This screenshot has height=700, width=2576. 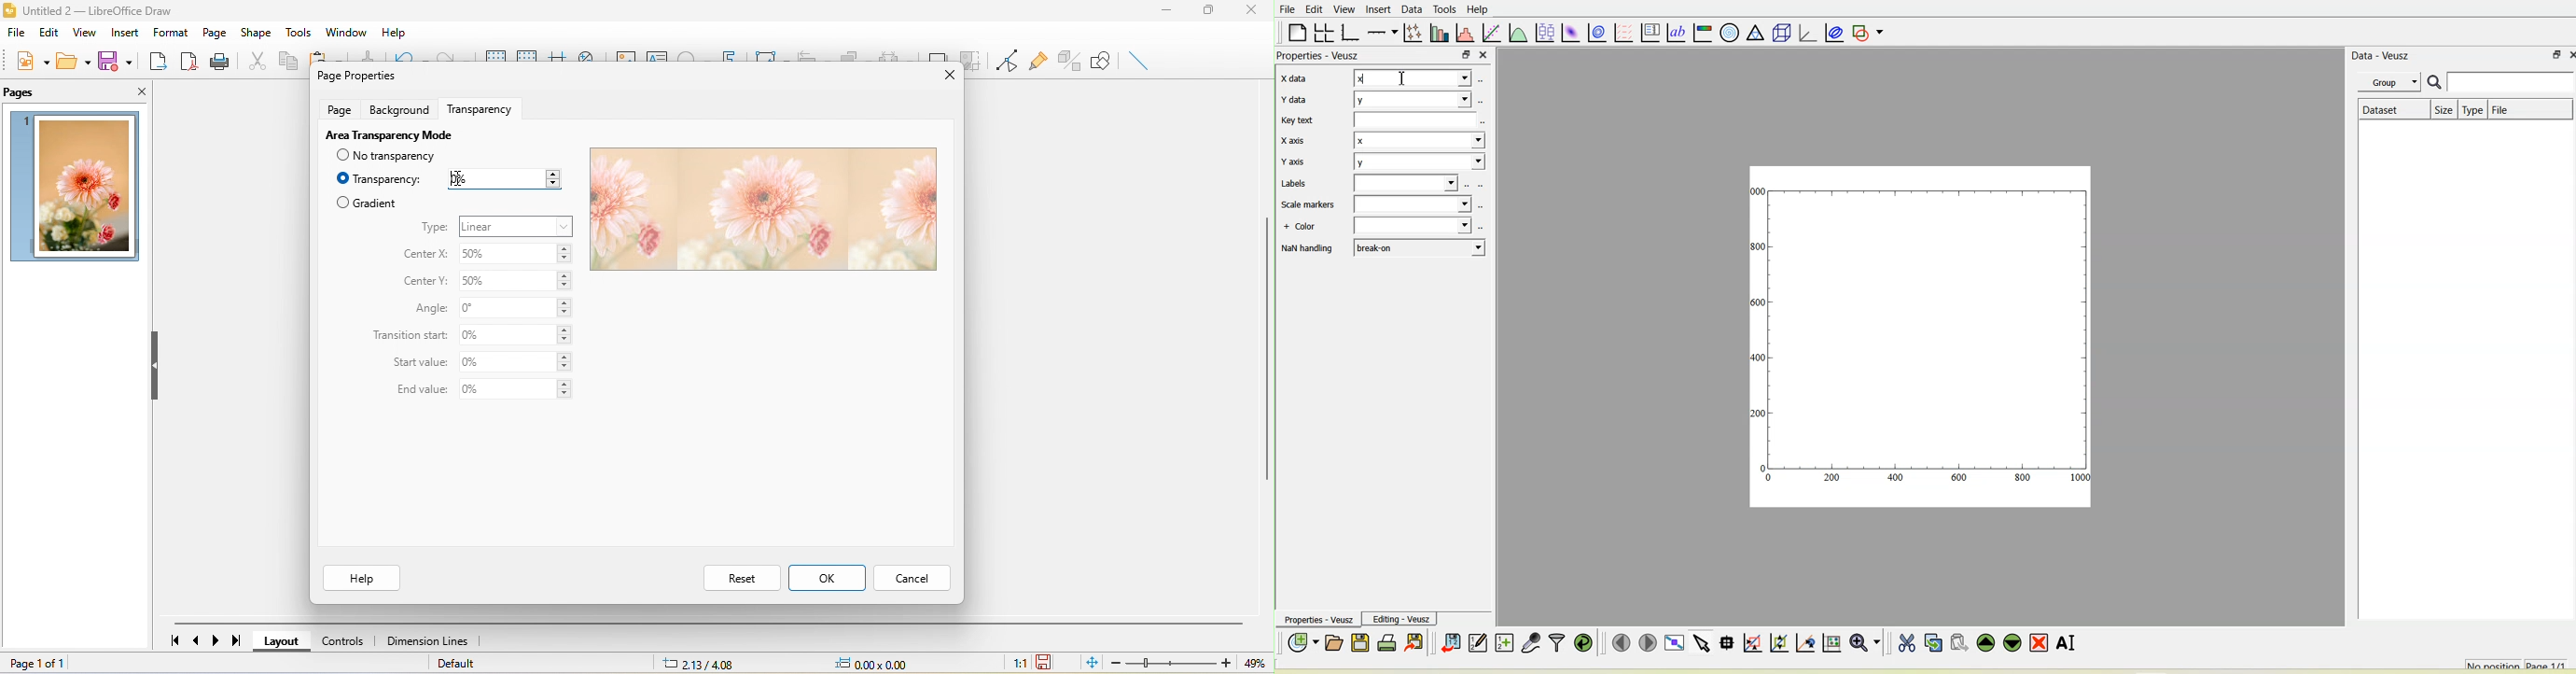 What do you see at coordinates (214, 640) in the screenshot?
I see `next page` at bounding box center [214, 640].